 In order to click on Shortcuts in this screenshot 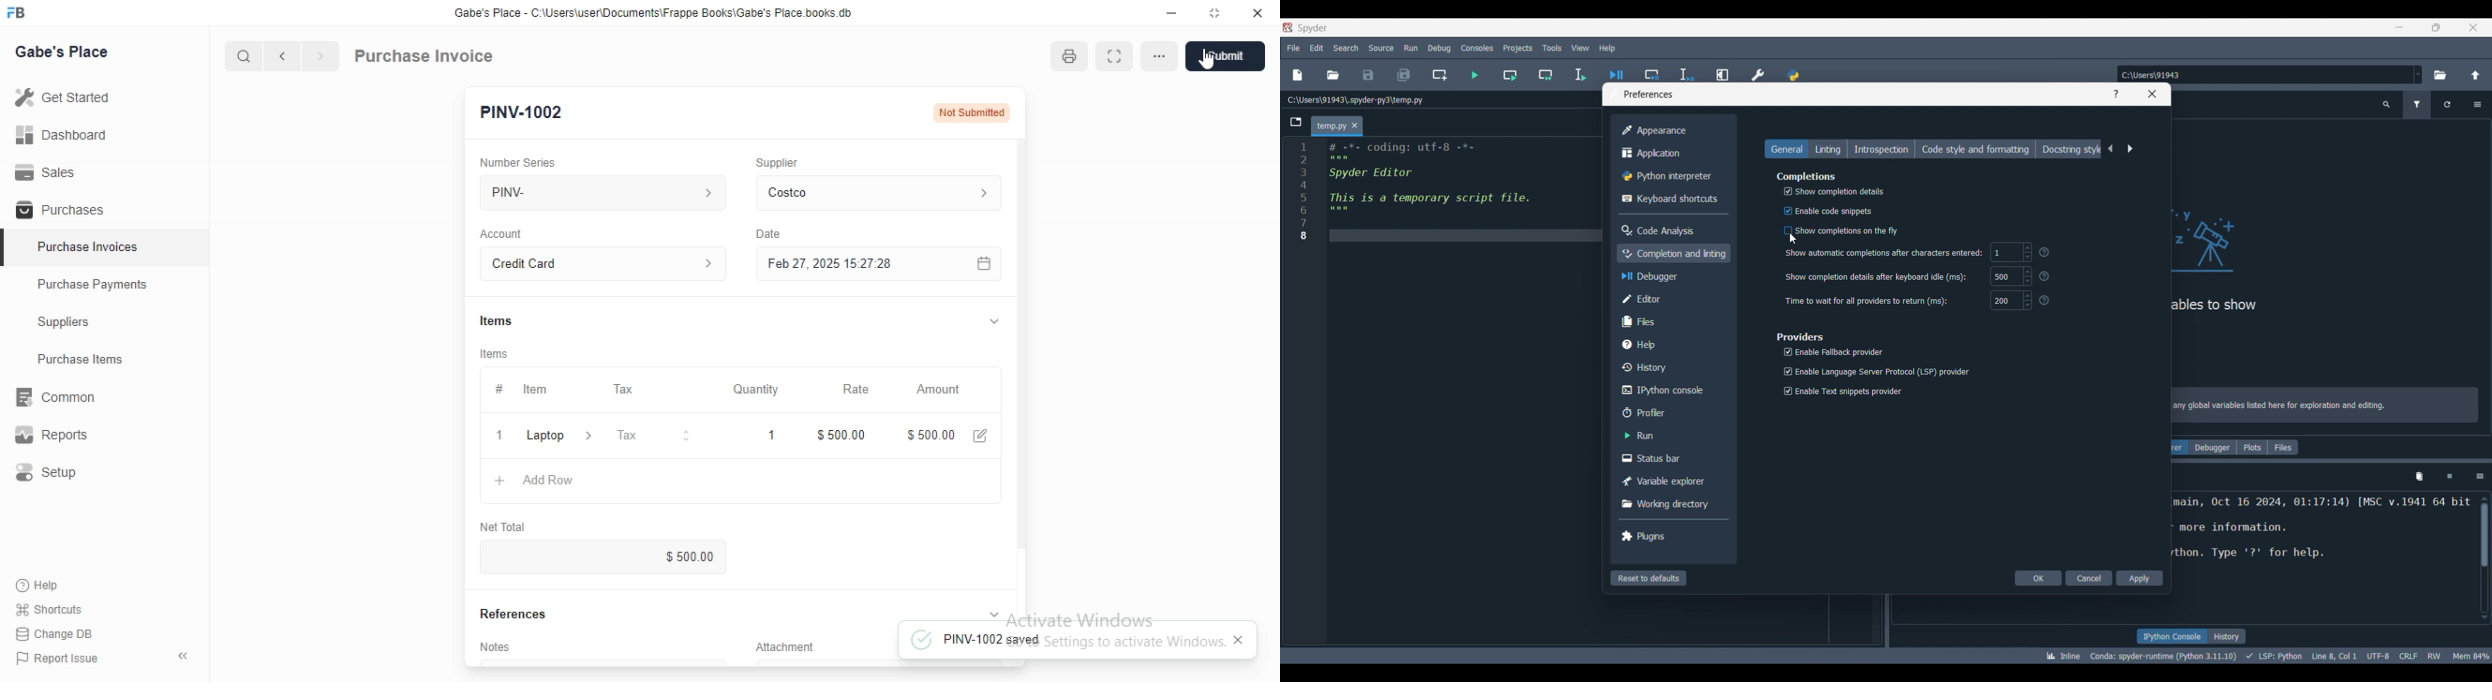, I will do `click(50, 609)`.